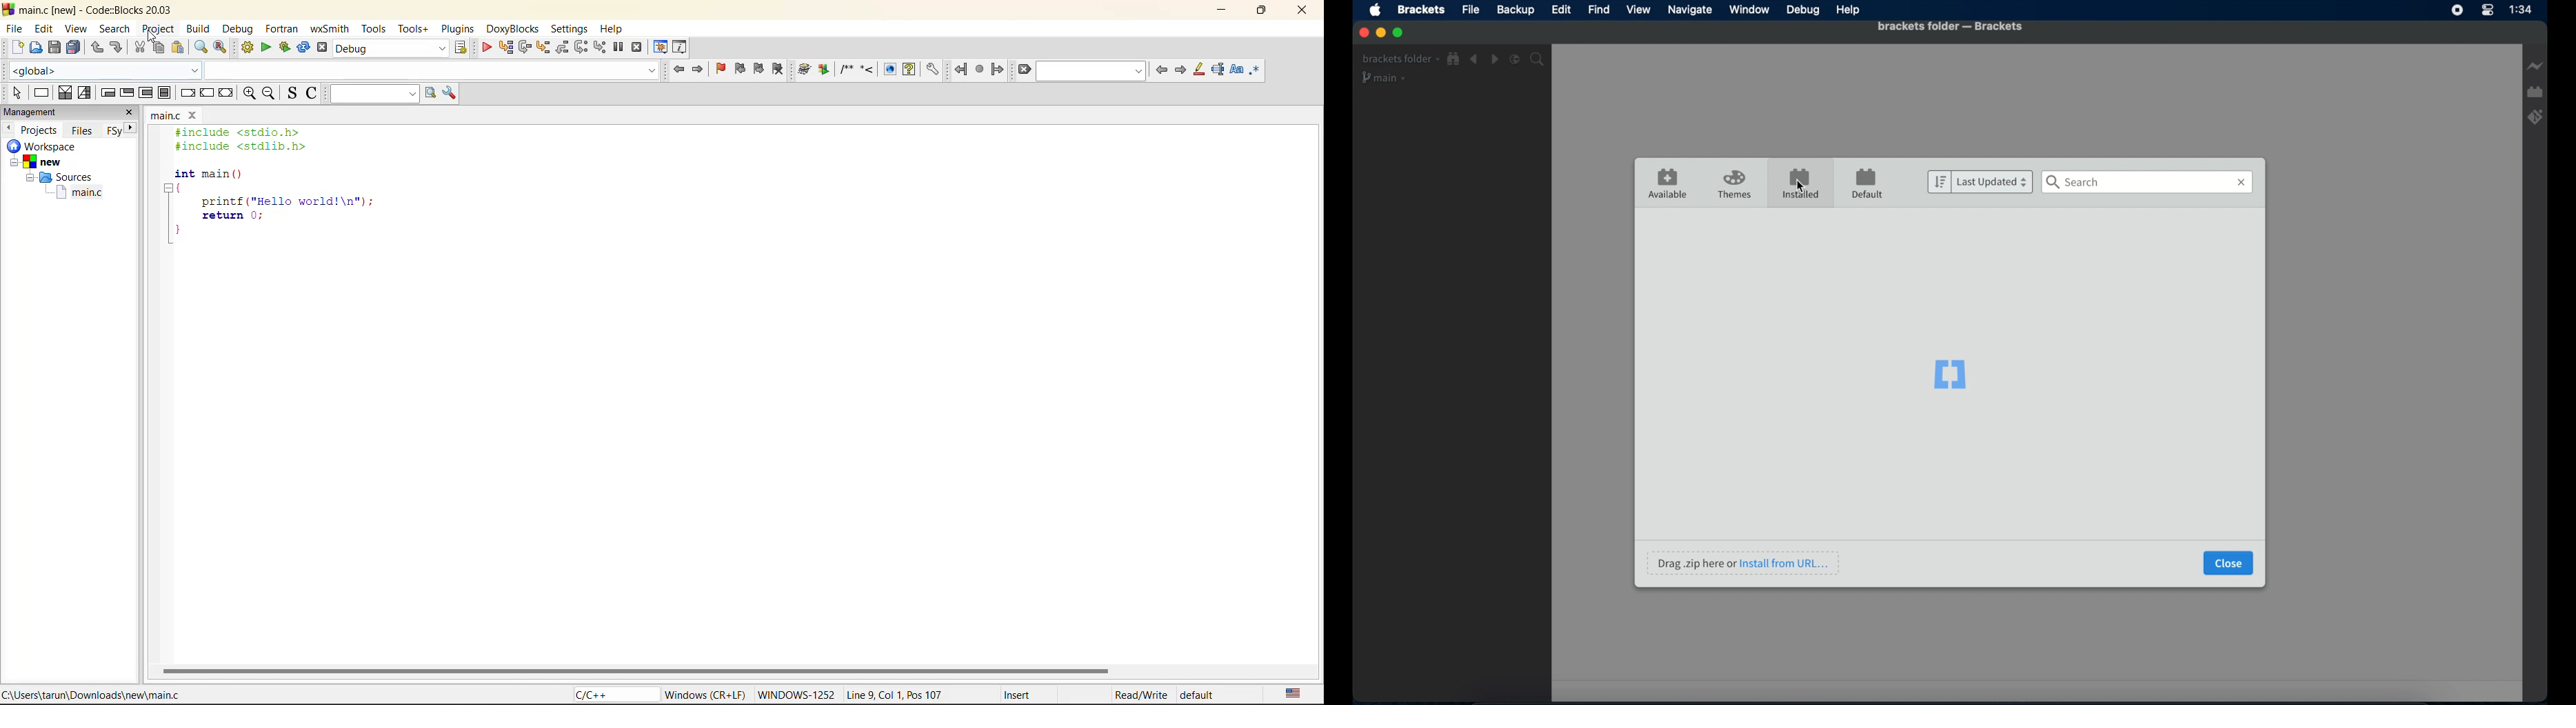 The height and width of the screenshot is (728, 2576). Describe the element at coordinates (804, 70) in the screenshot. I see `Run doxywizard` at that location.